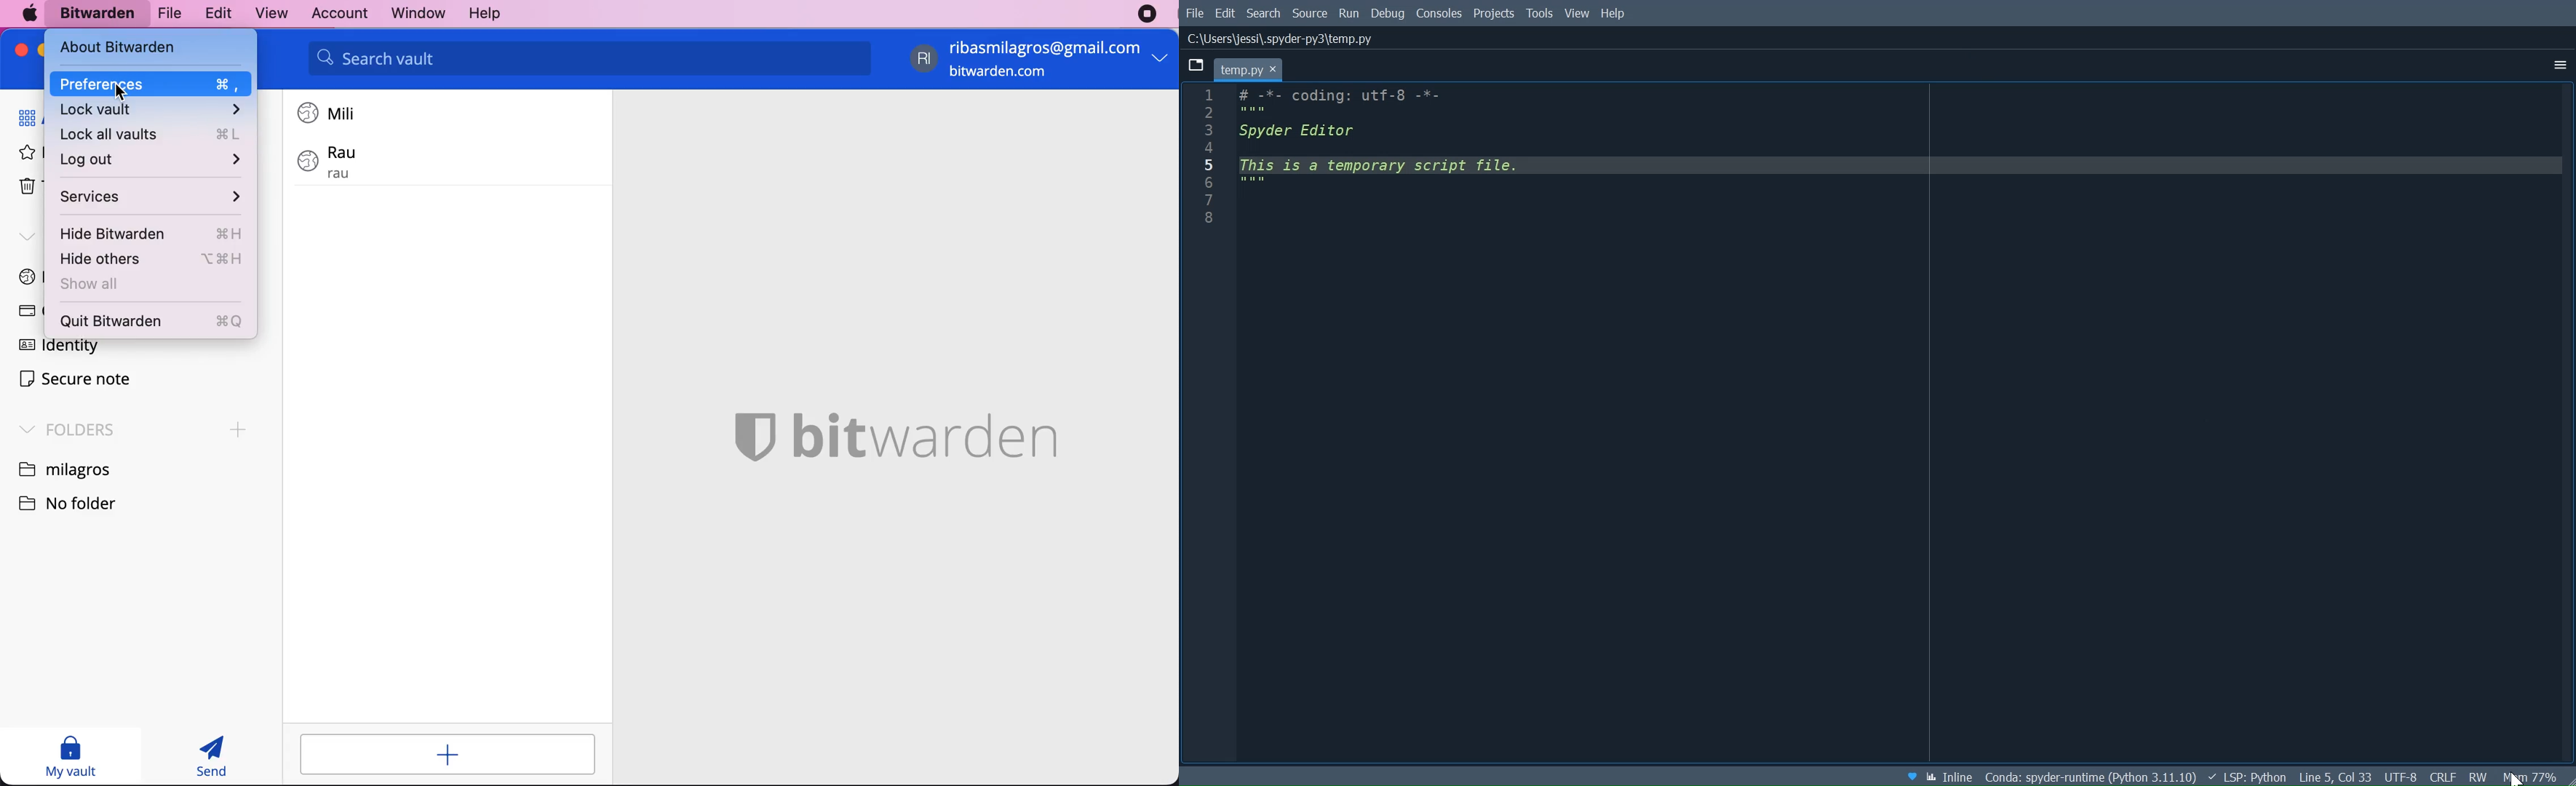  I want to click on Tools, so click(1541, 15).